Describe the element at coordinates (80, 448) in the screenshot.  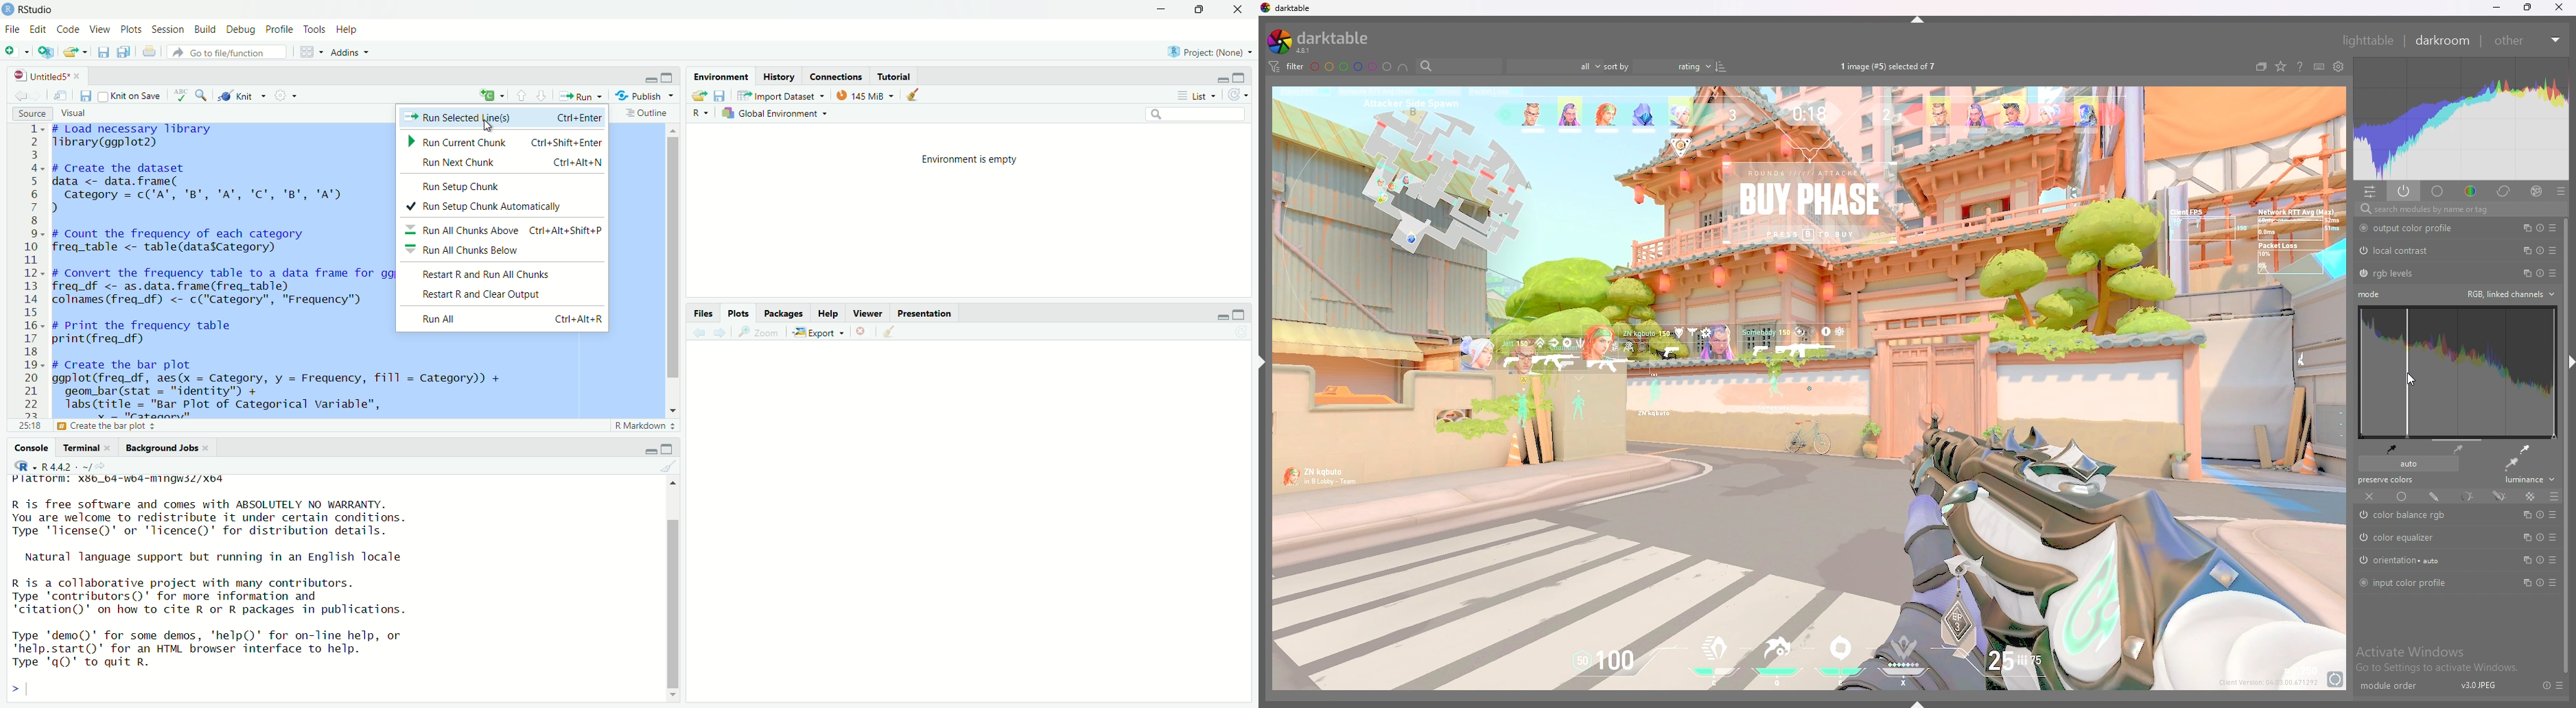
I see `Terminal` at that location.